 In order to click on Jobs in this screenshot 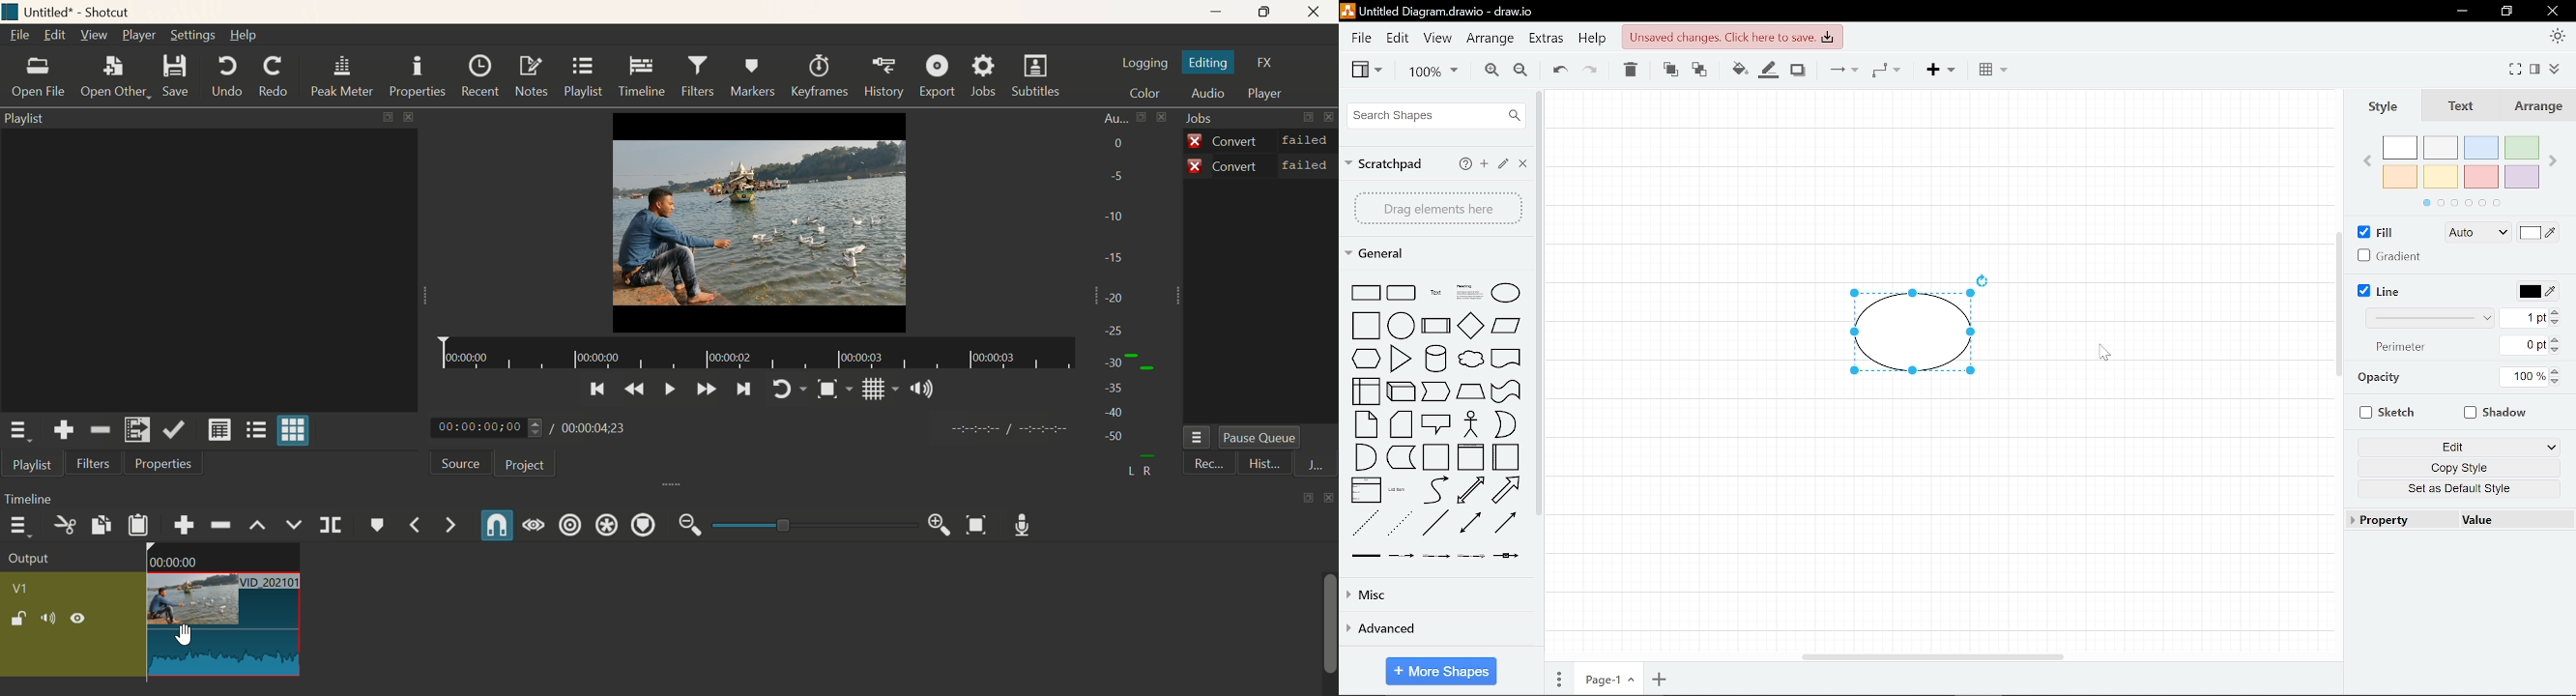, I will do `click(989, 75)`.